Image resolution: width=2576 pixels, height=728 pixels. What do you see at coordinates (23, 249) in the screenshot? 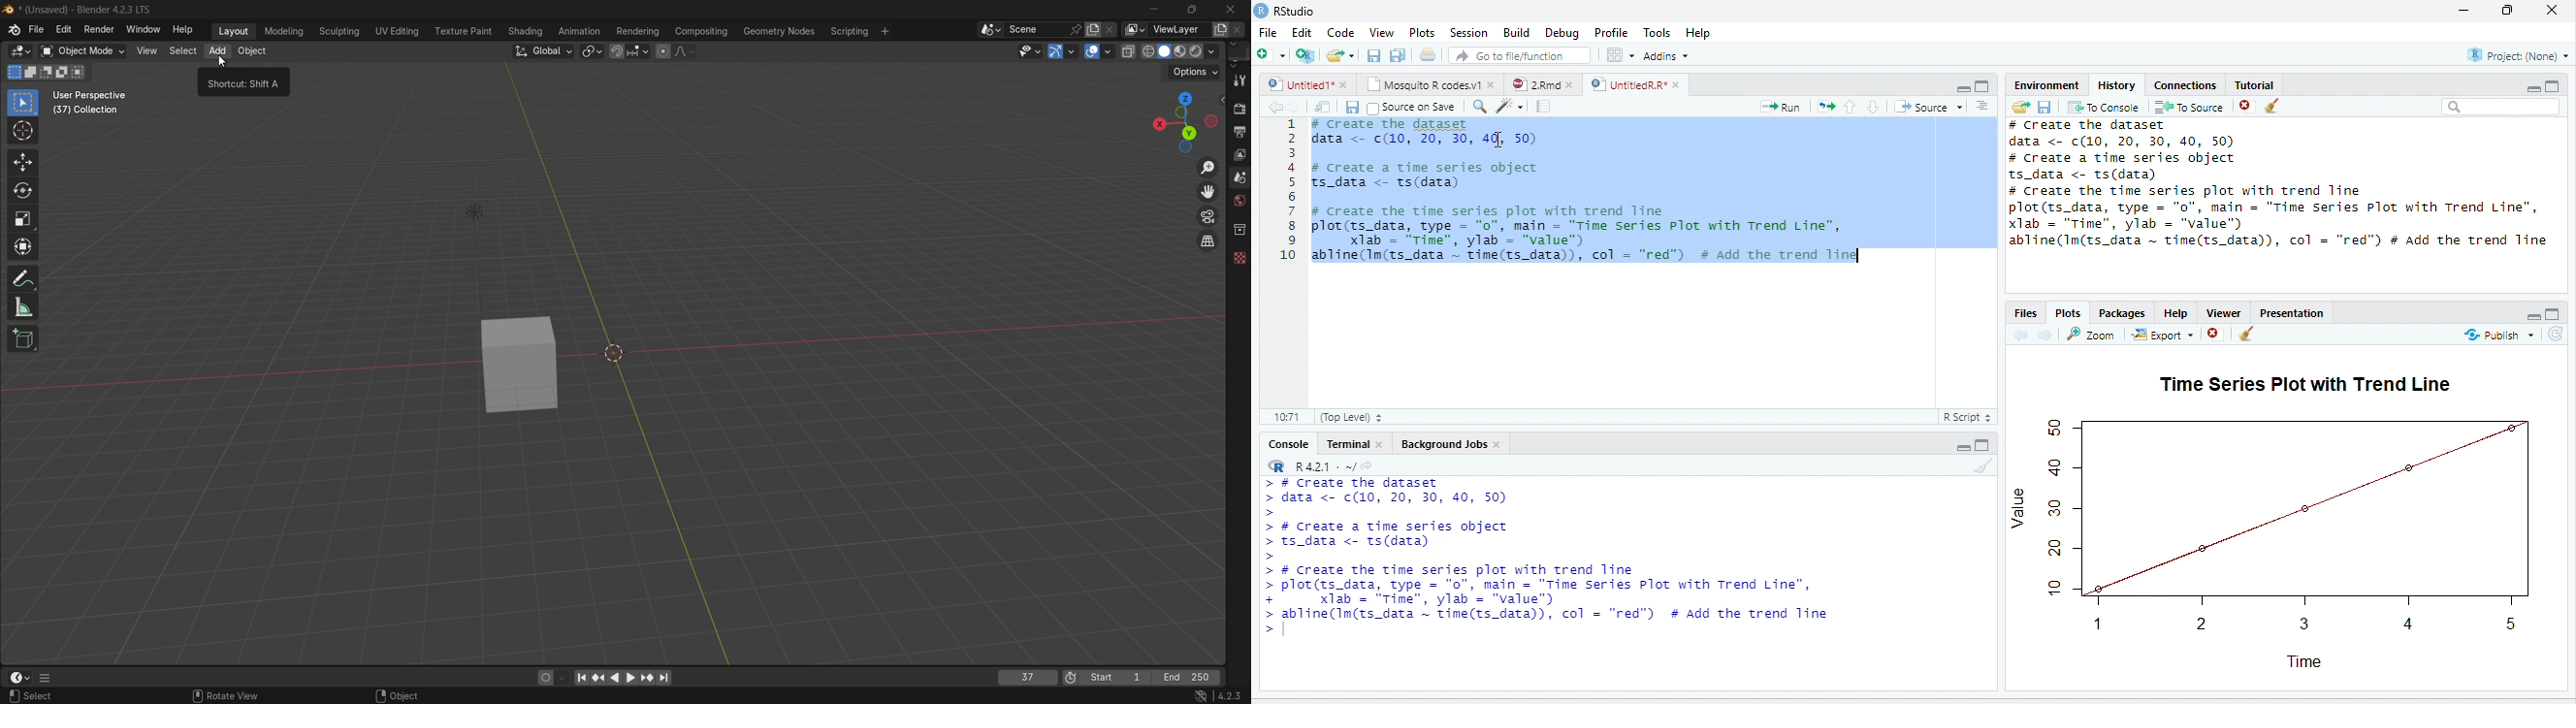
I see `transform` at bounding box center [23, 249].